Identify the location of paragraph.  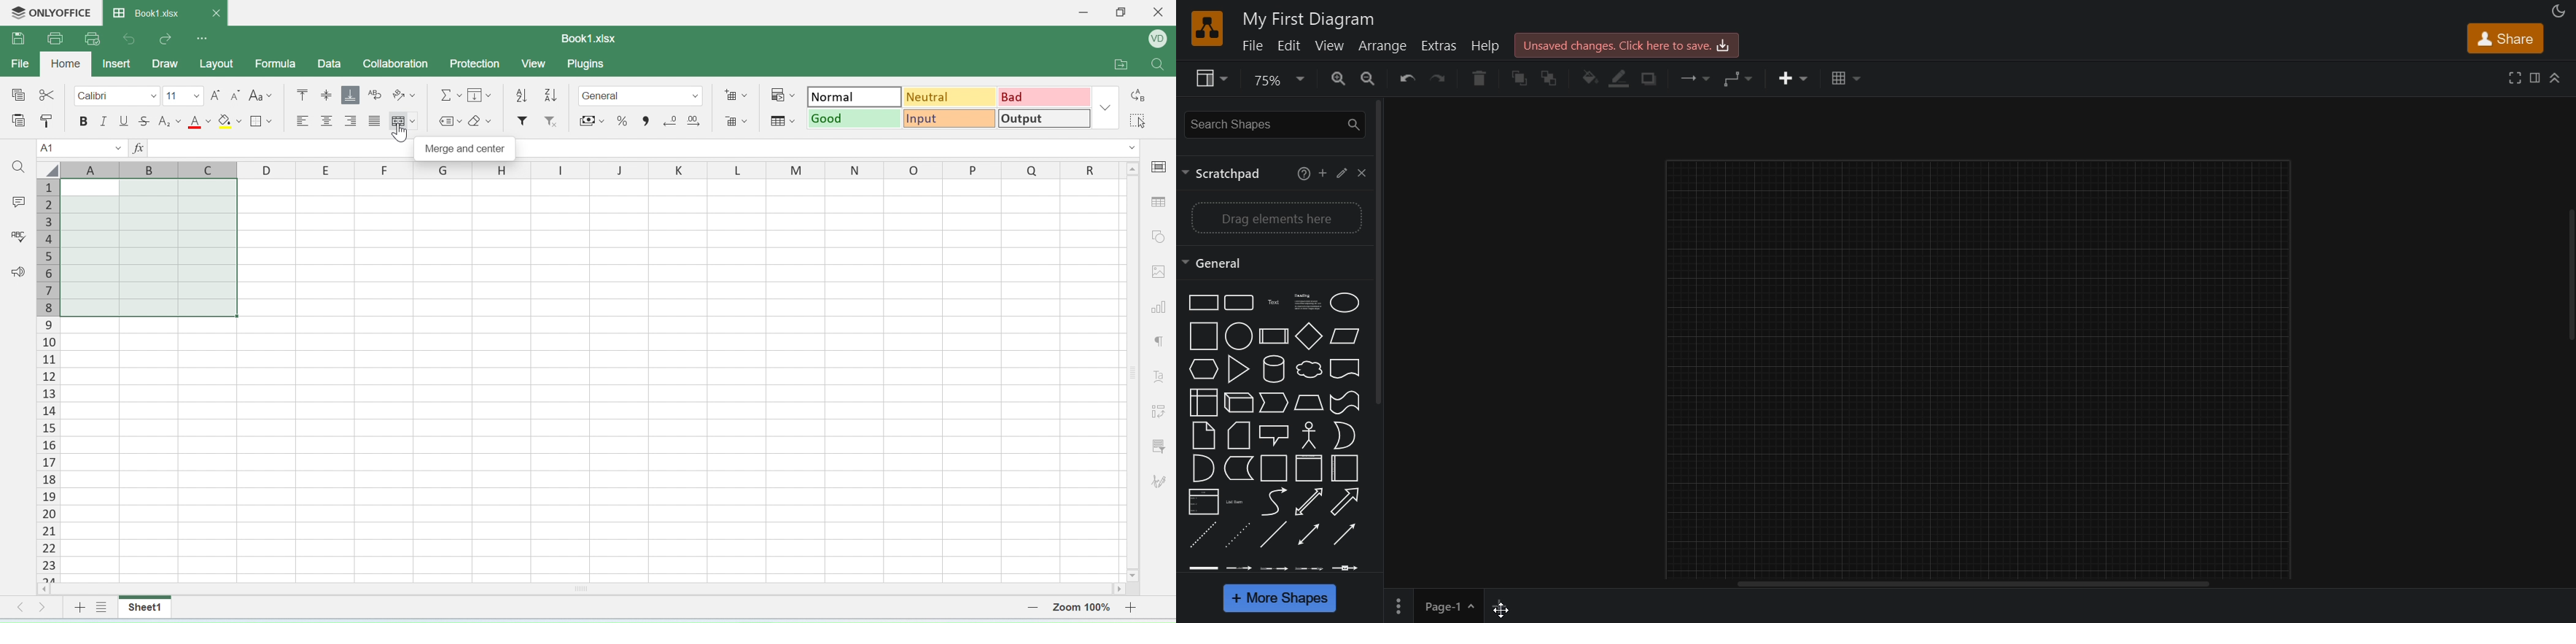
(1161, 340).